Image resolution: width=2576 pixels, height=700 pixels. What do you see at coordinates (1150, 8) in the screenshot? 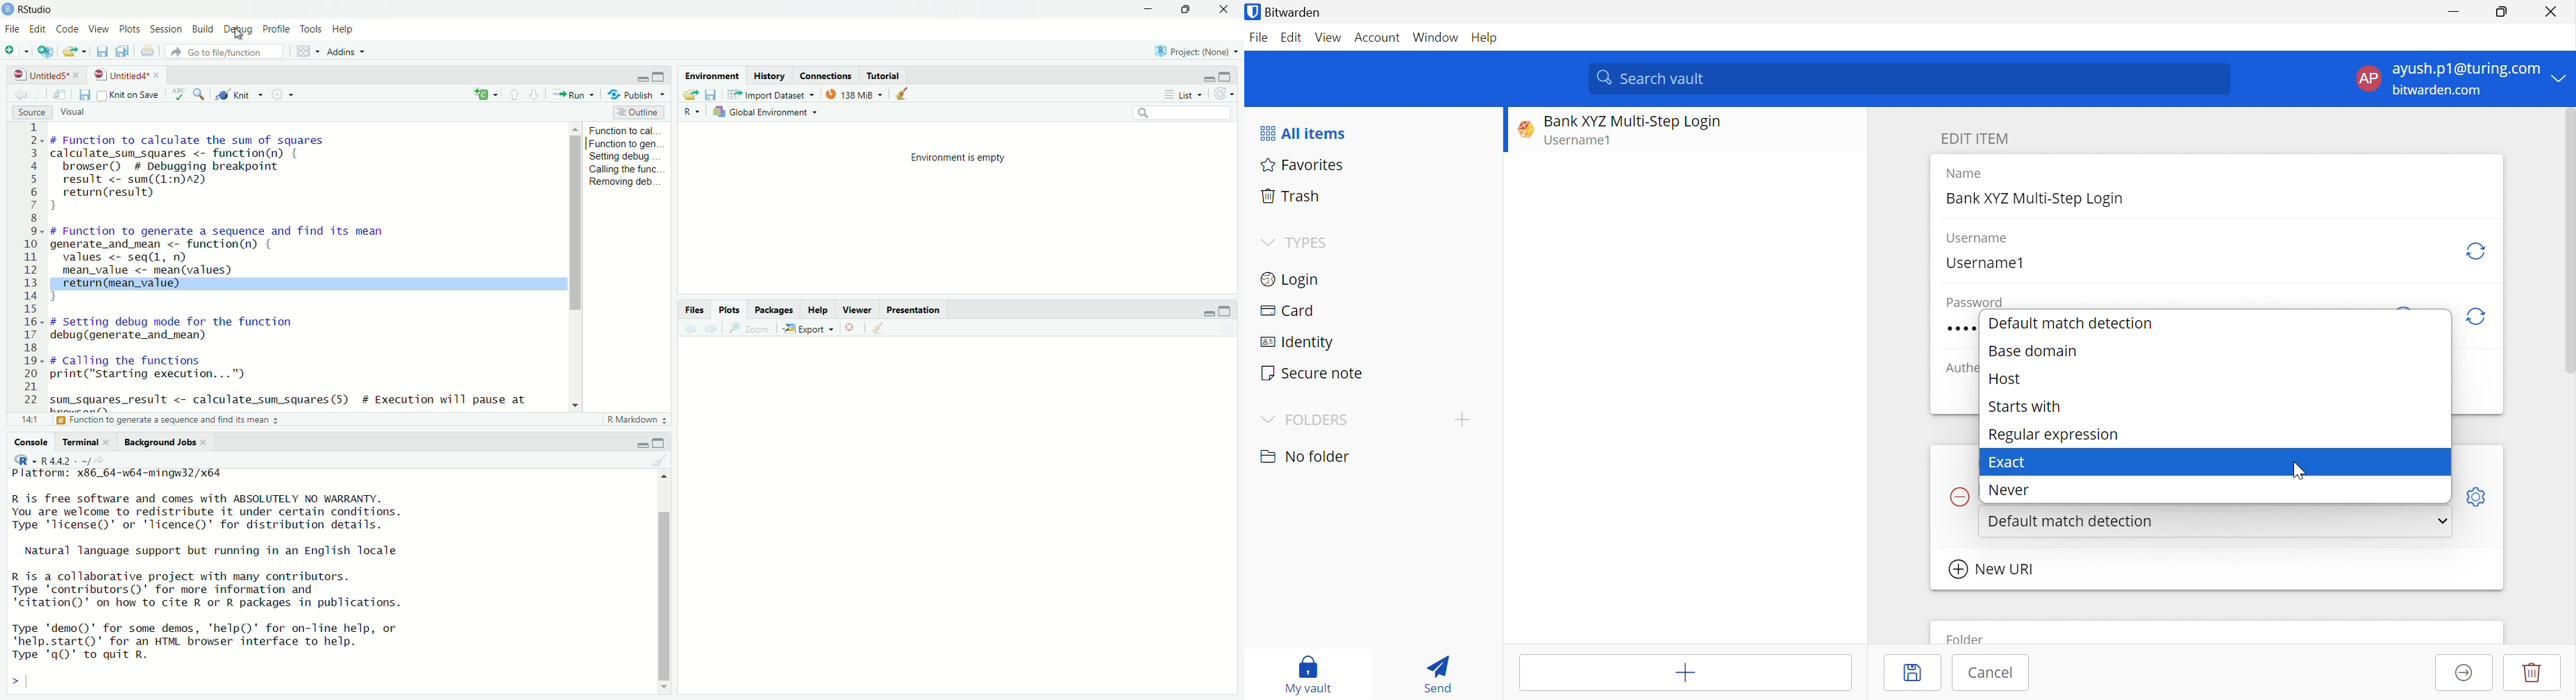
I see `minimize` at bounding box center [1150, 8].